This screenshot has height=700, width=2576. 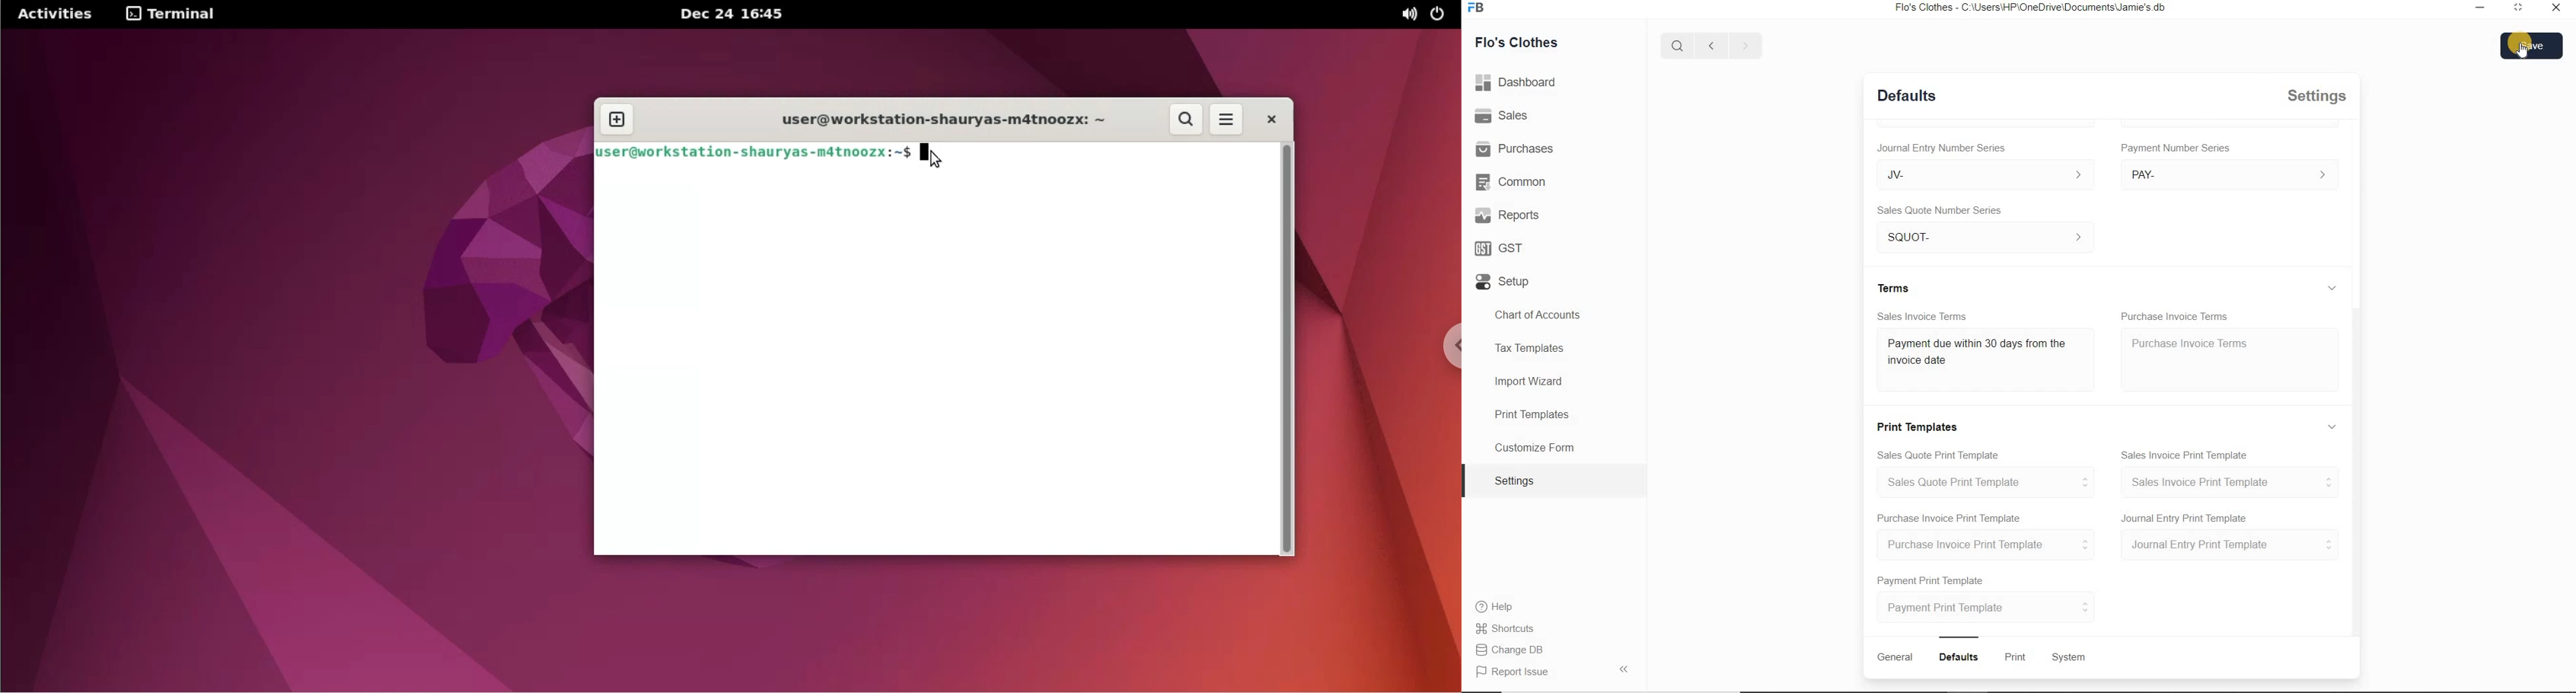 I want to click on Forward, so click(x=1744, y=44).